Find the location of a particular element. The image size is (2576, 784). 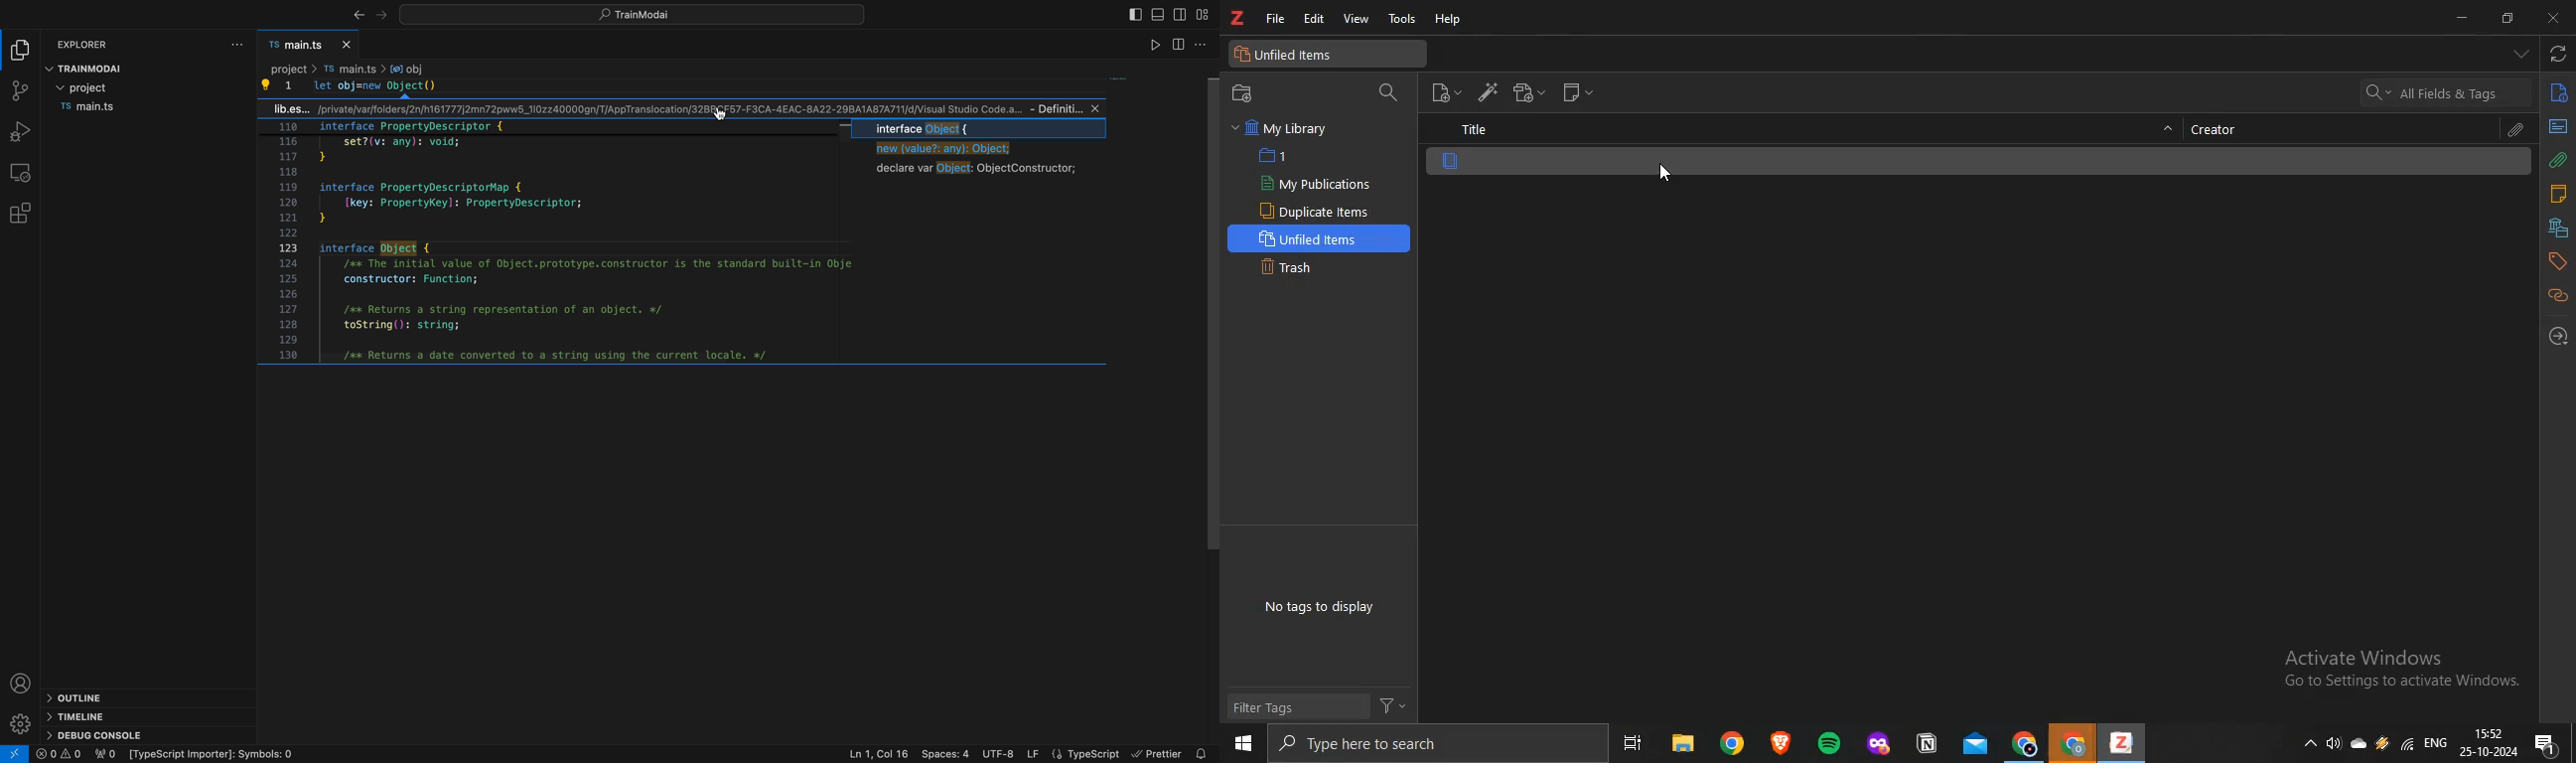

filter is located at coordinates (1391, 703).